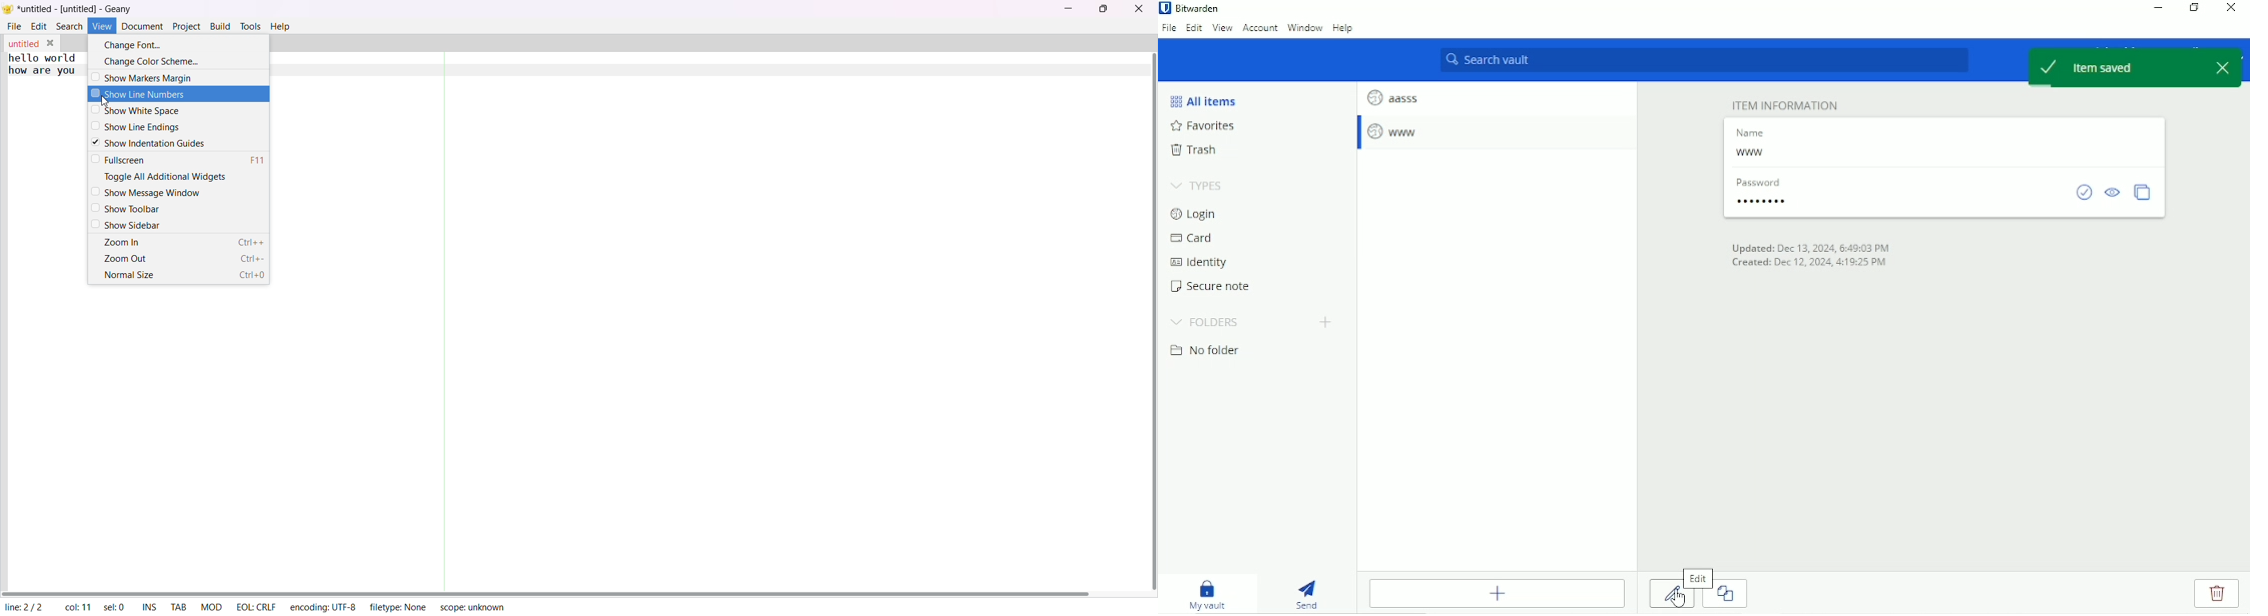  Describe the element at coordinates (1767, 204) in the screenshot. I see `Password` at that location.